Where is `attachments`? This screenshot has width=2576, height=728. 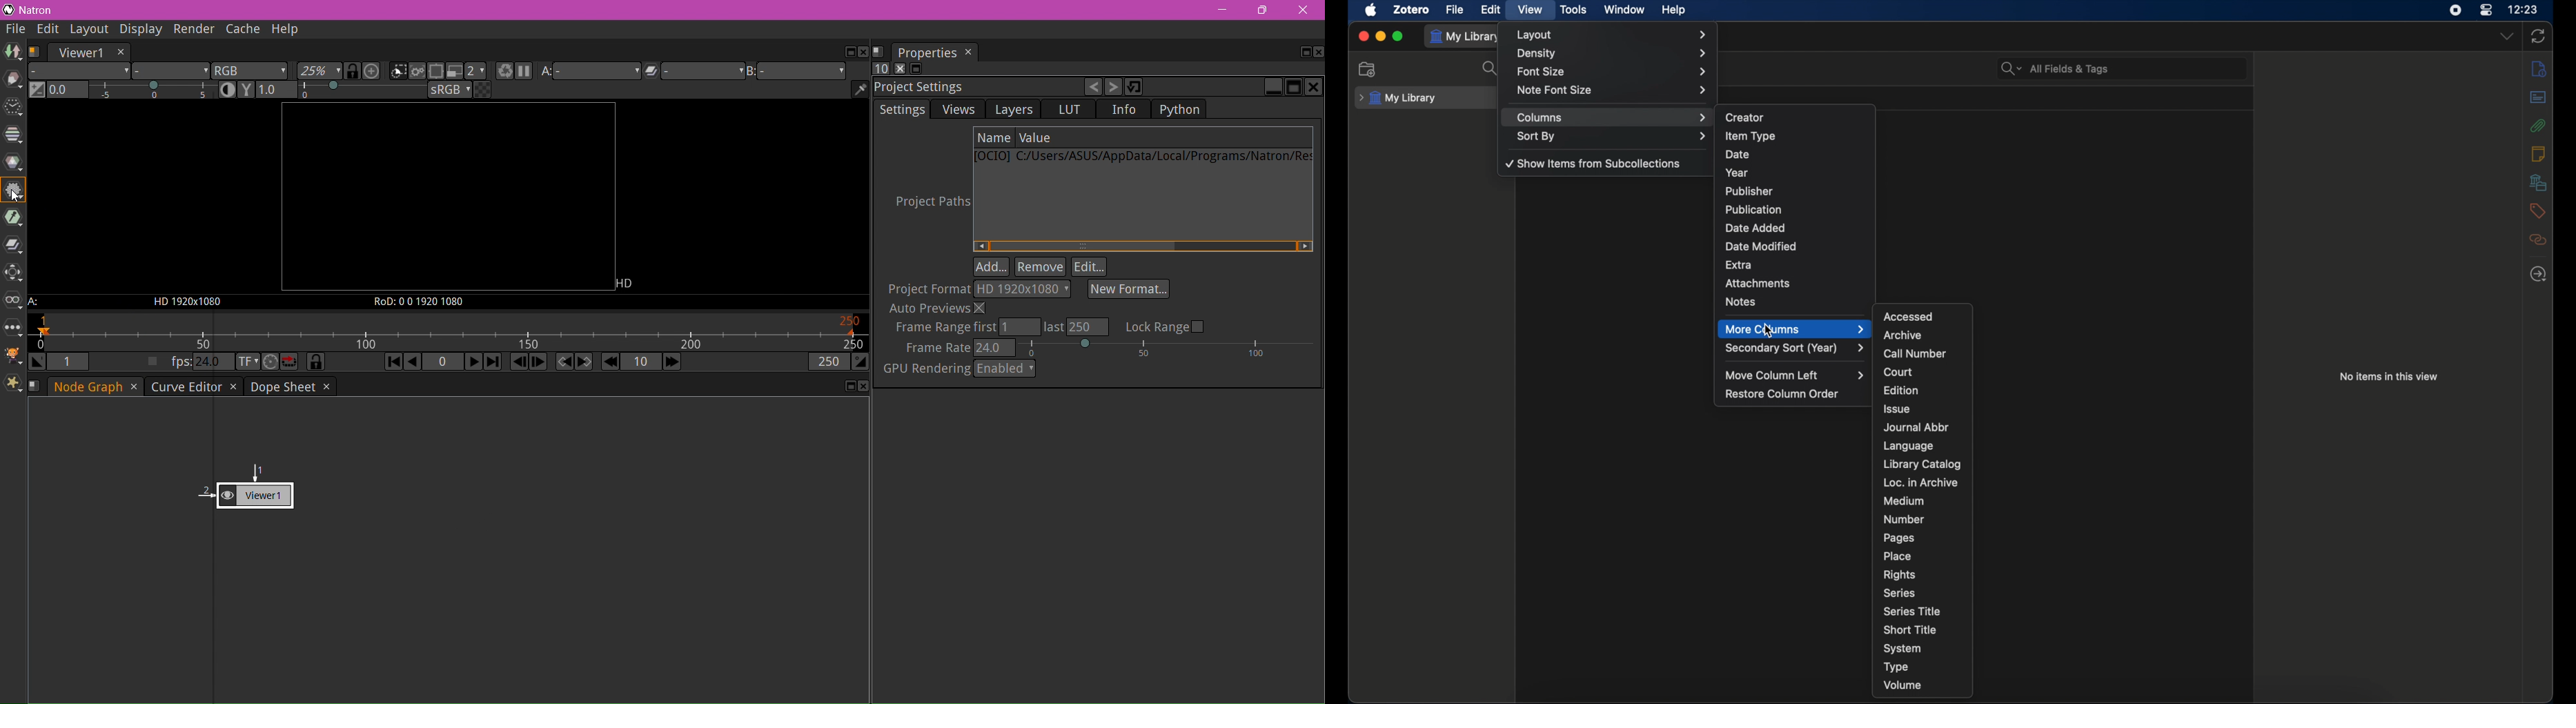 attachments is located at coordinates (1759, 283).